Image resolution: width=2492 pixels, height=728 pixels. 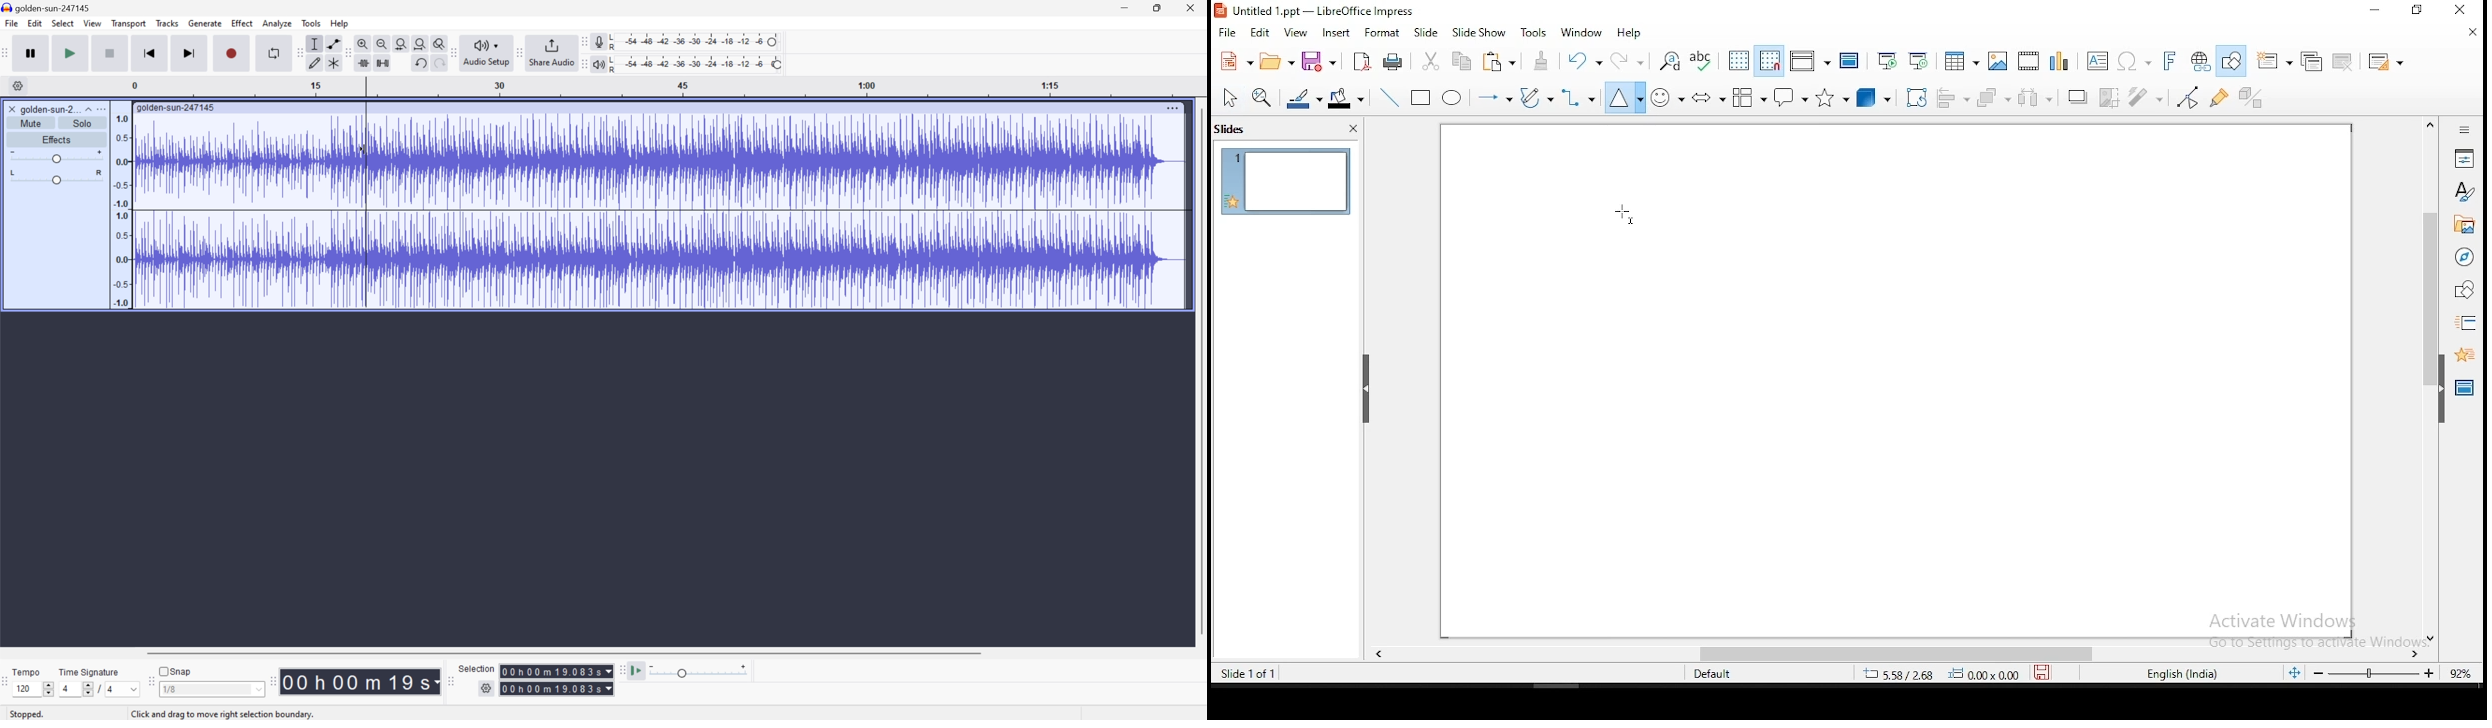 What do you see at coordinates (1585, 61) in the screenshot?
I see `undo` at bounding box center [1585, 61].